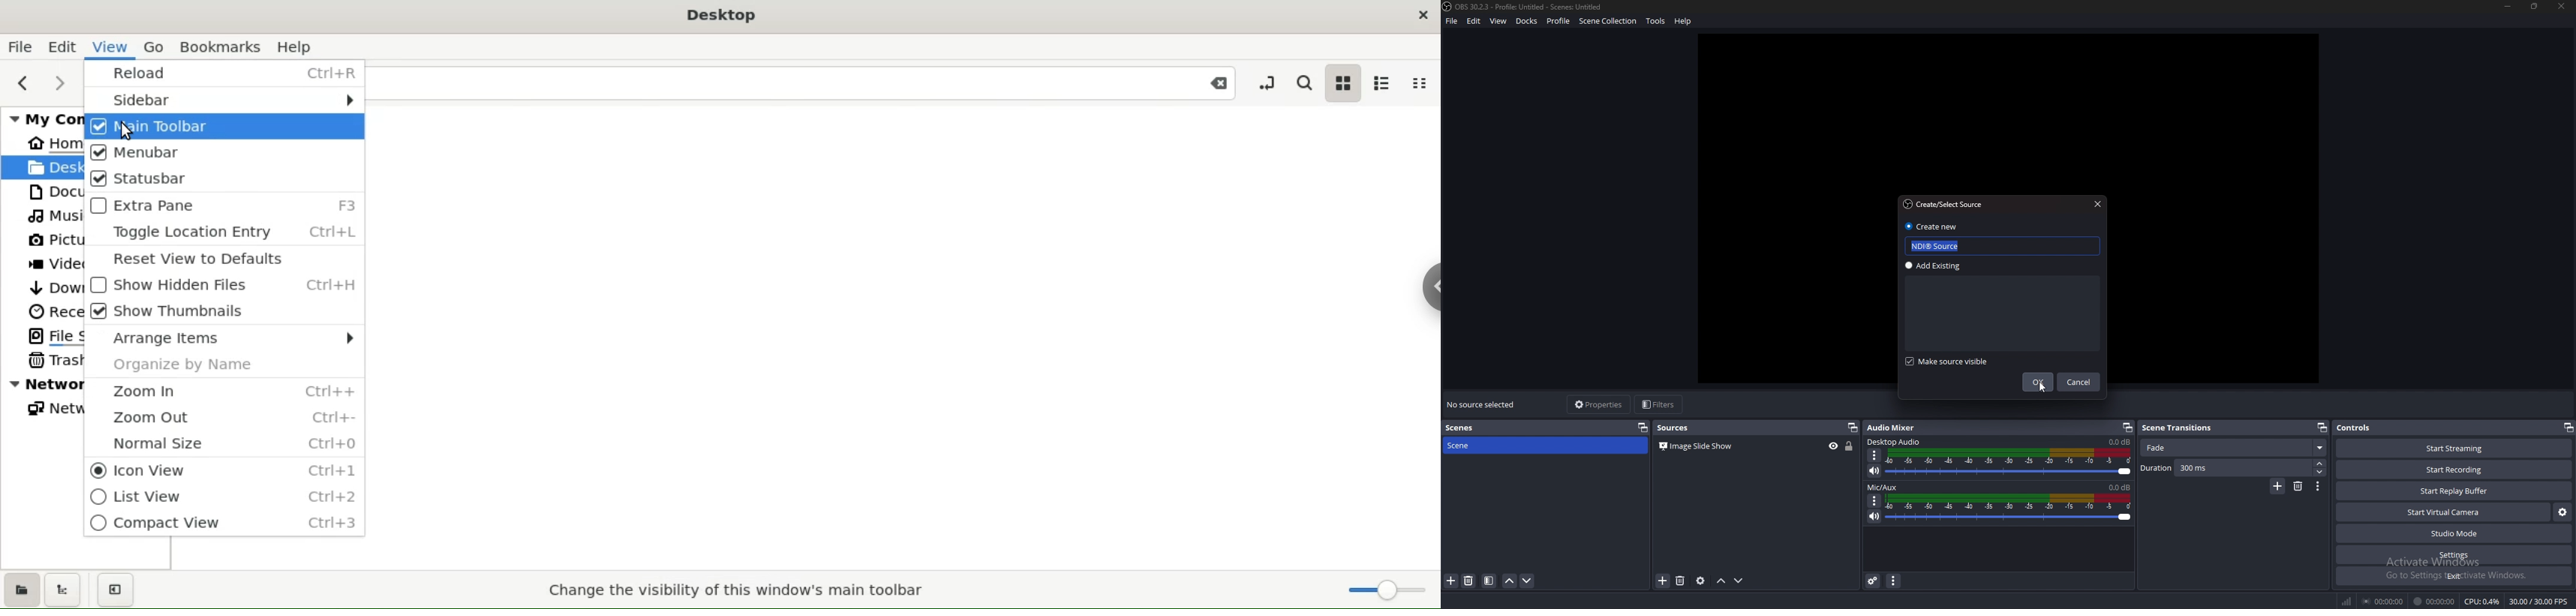  What do you see at coordinates (1450, 581) in the screenshot?
I see `add source` at bounding box center [1450, 581].